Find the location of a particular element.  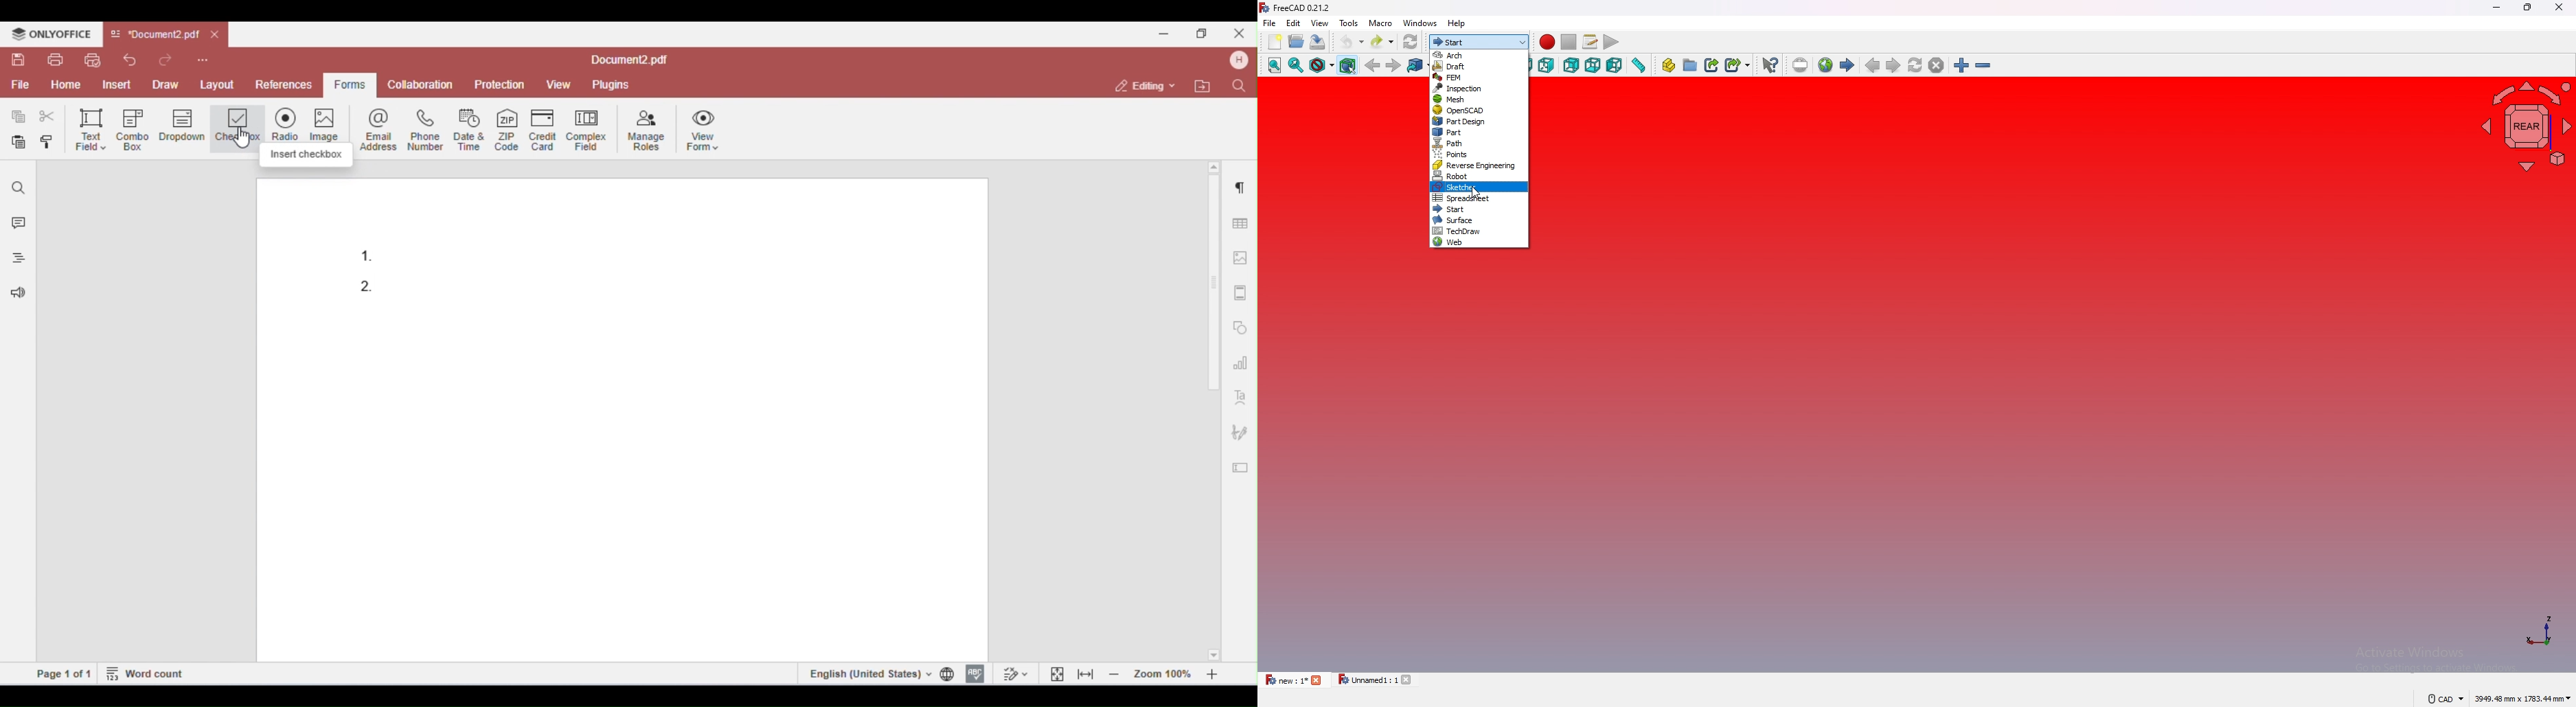

arch is located at coordinates (1479, 55).